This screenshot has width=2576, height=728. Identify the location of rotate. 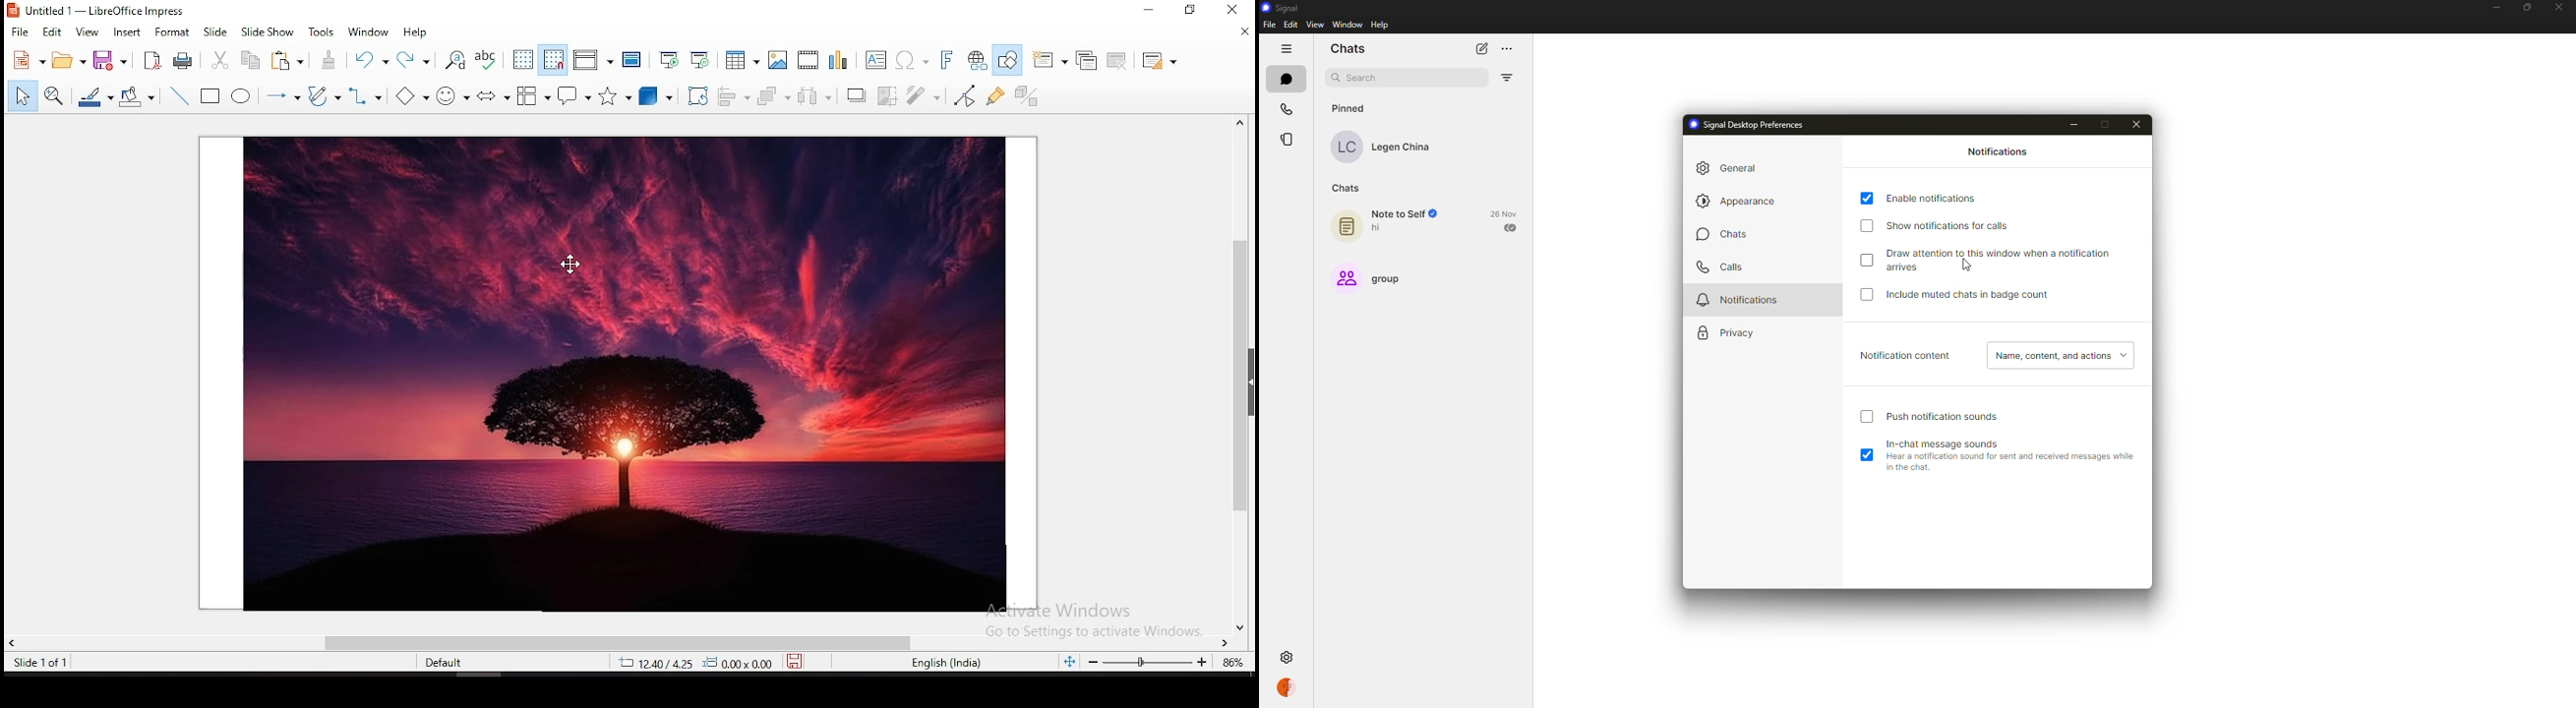
(695, 97).